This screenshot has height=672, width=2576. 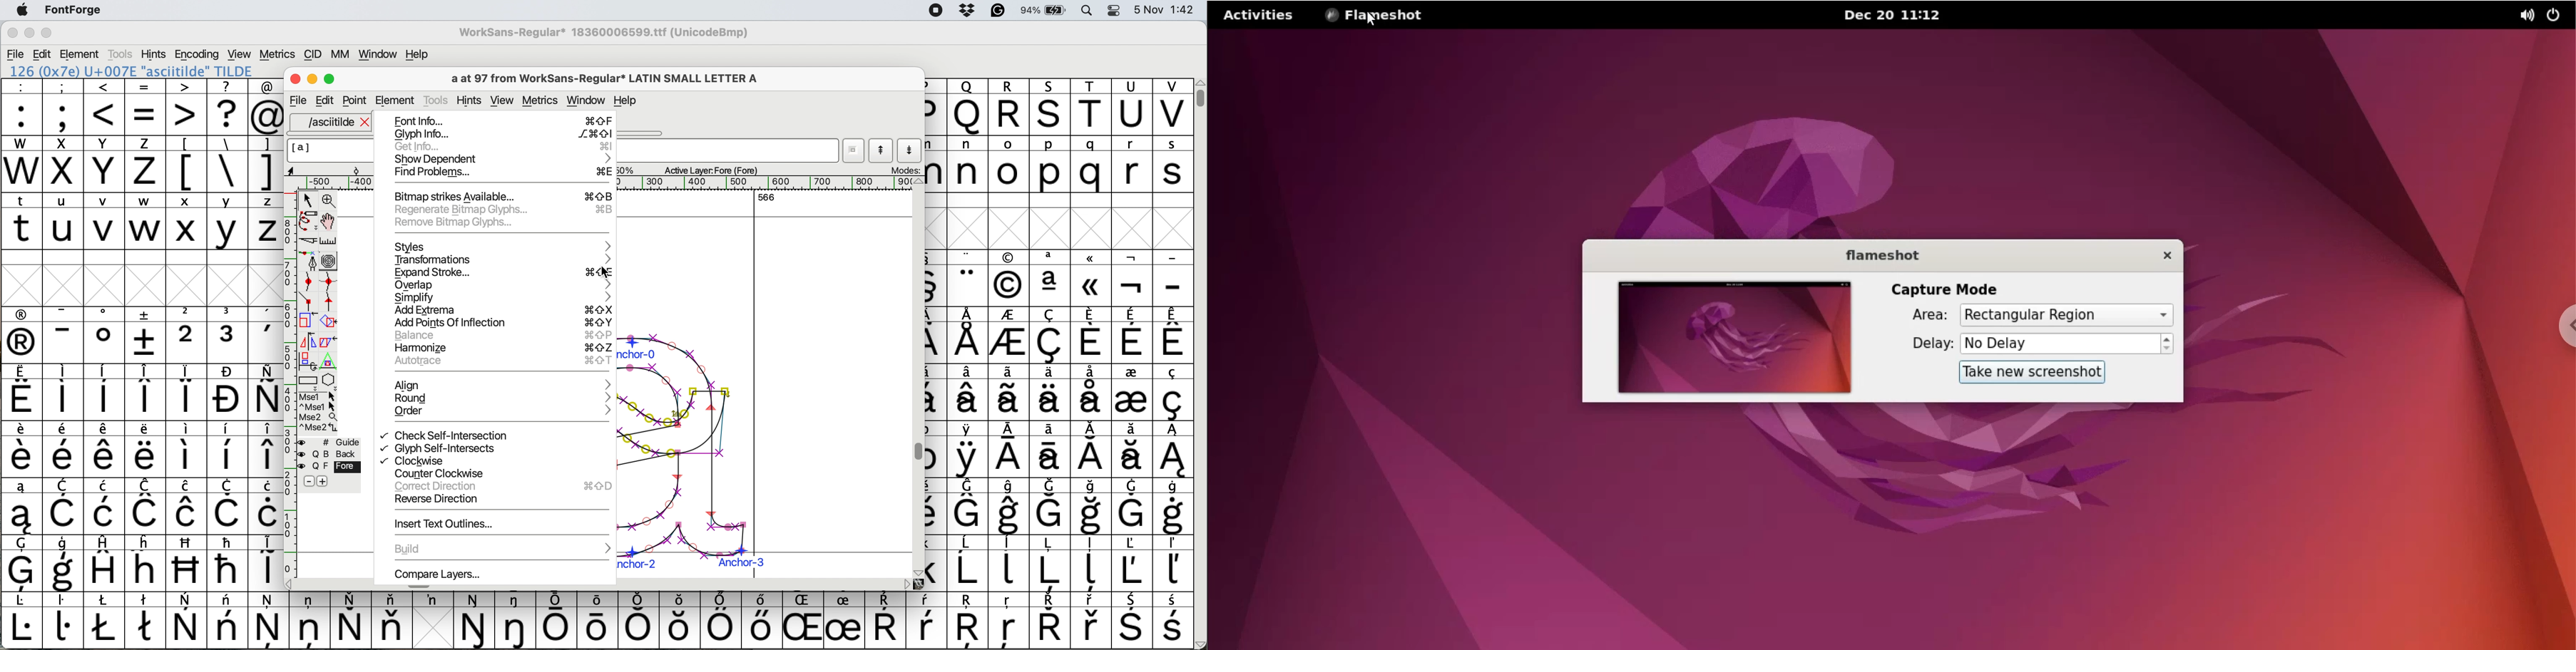 I want to click on symbol, so click(x=970, y=392).